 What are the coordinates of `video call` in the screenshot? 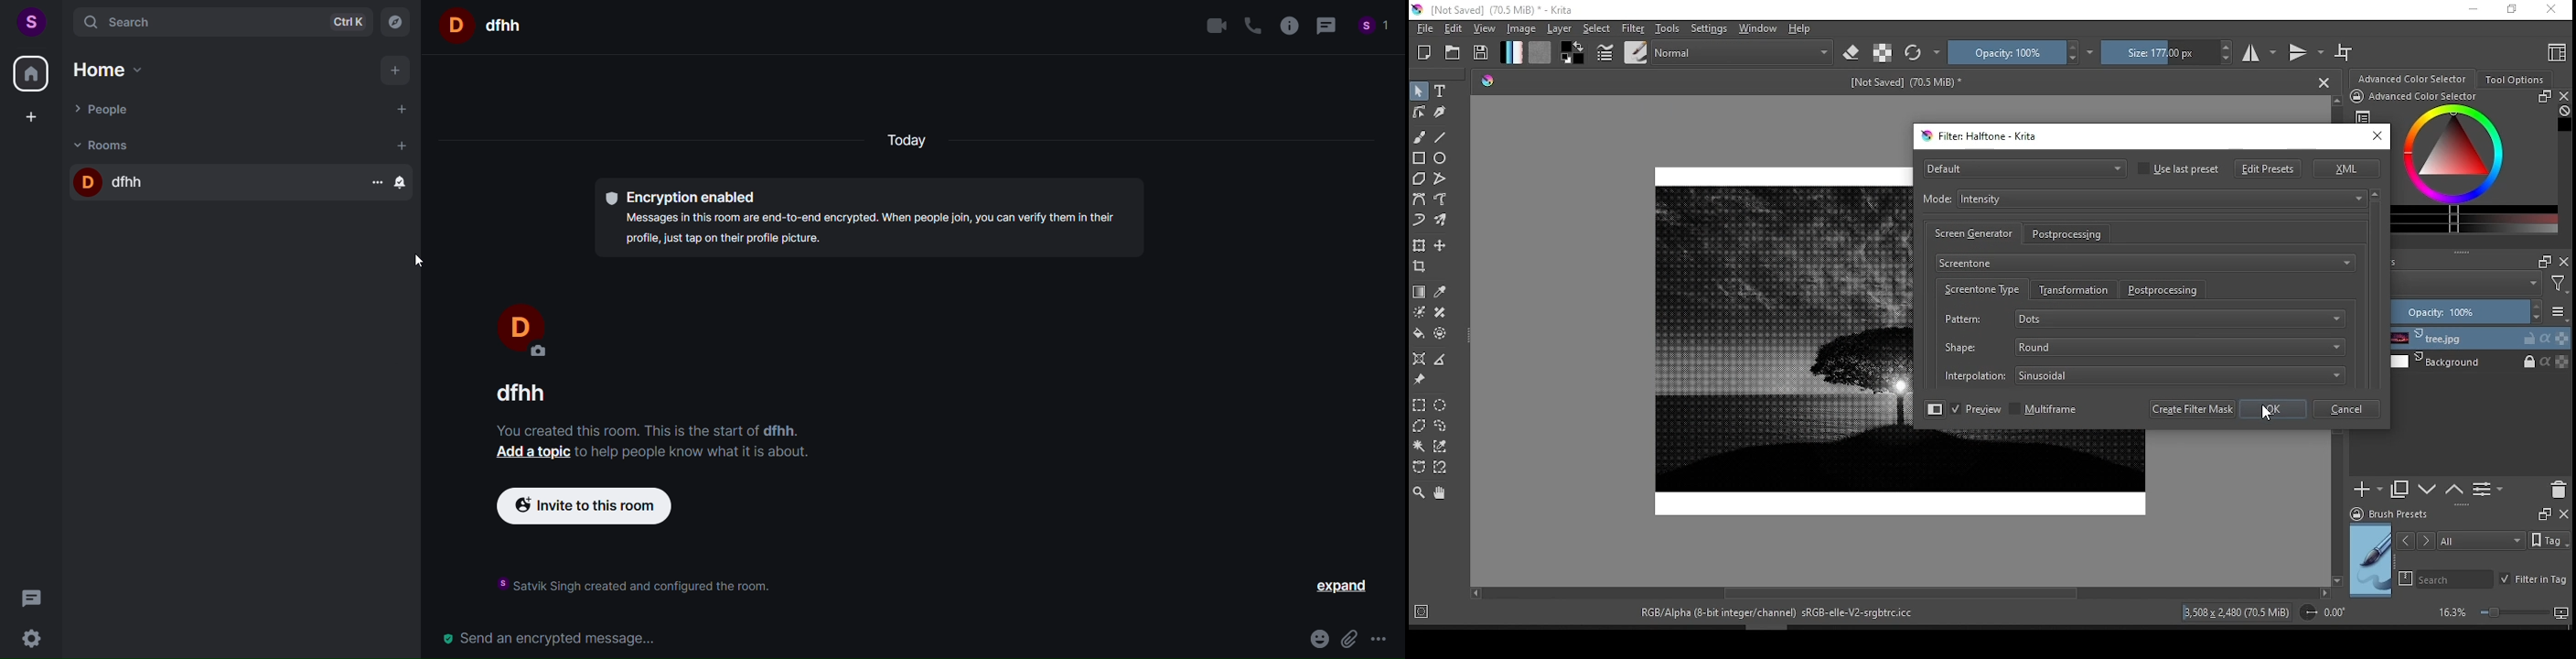 It's located at (1214, 25).